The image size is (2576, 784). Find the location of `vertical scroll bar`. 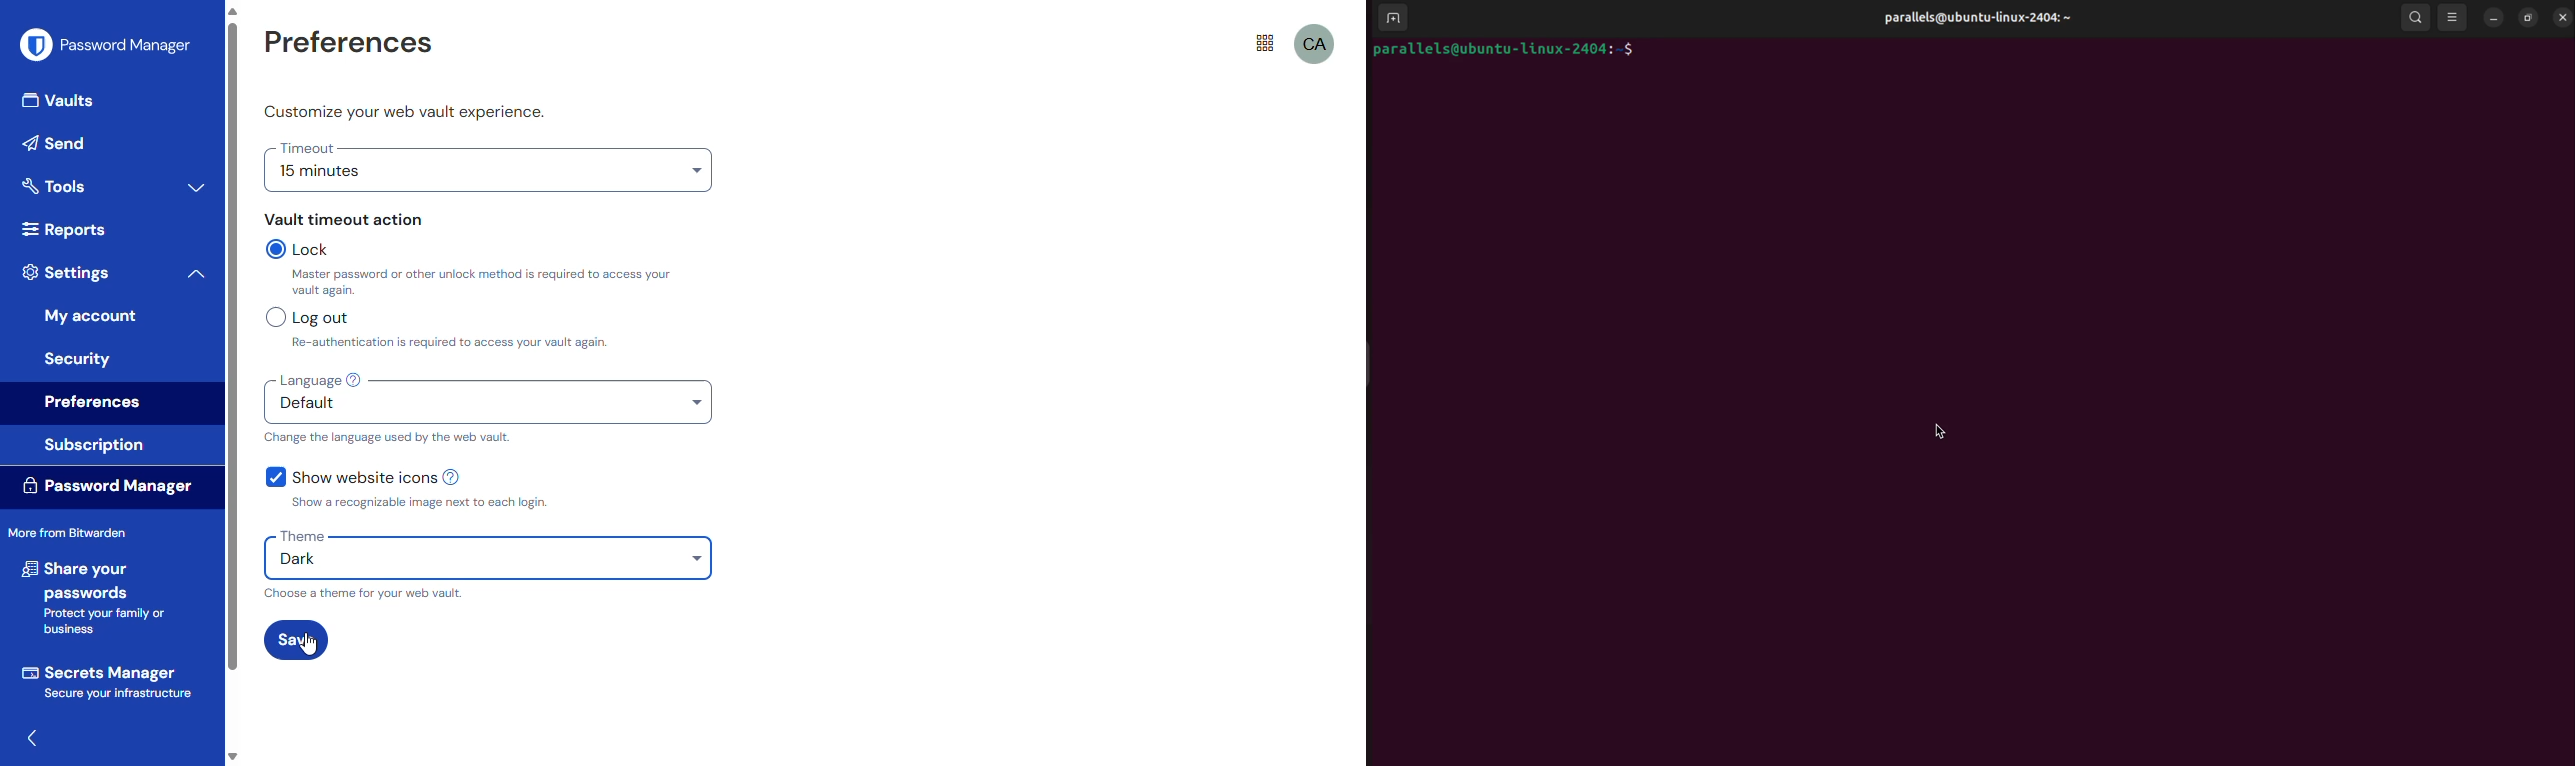

vertical scroll bar is located at coordinates (232, 346).